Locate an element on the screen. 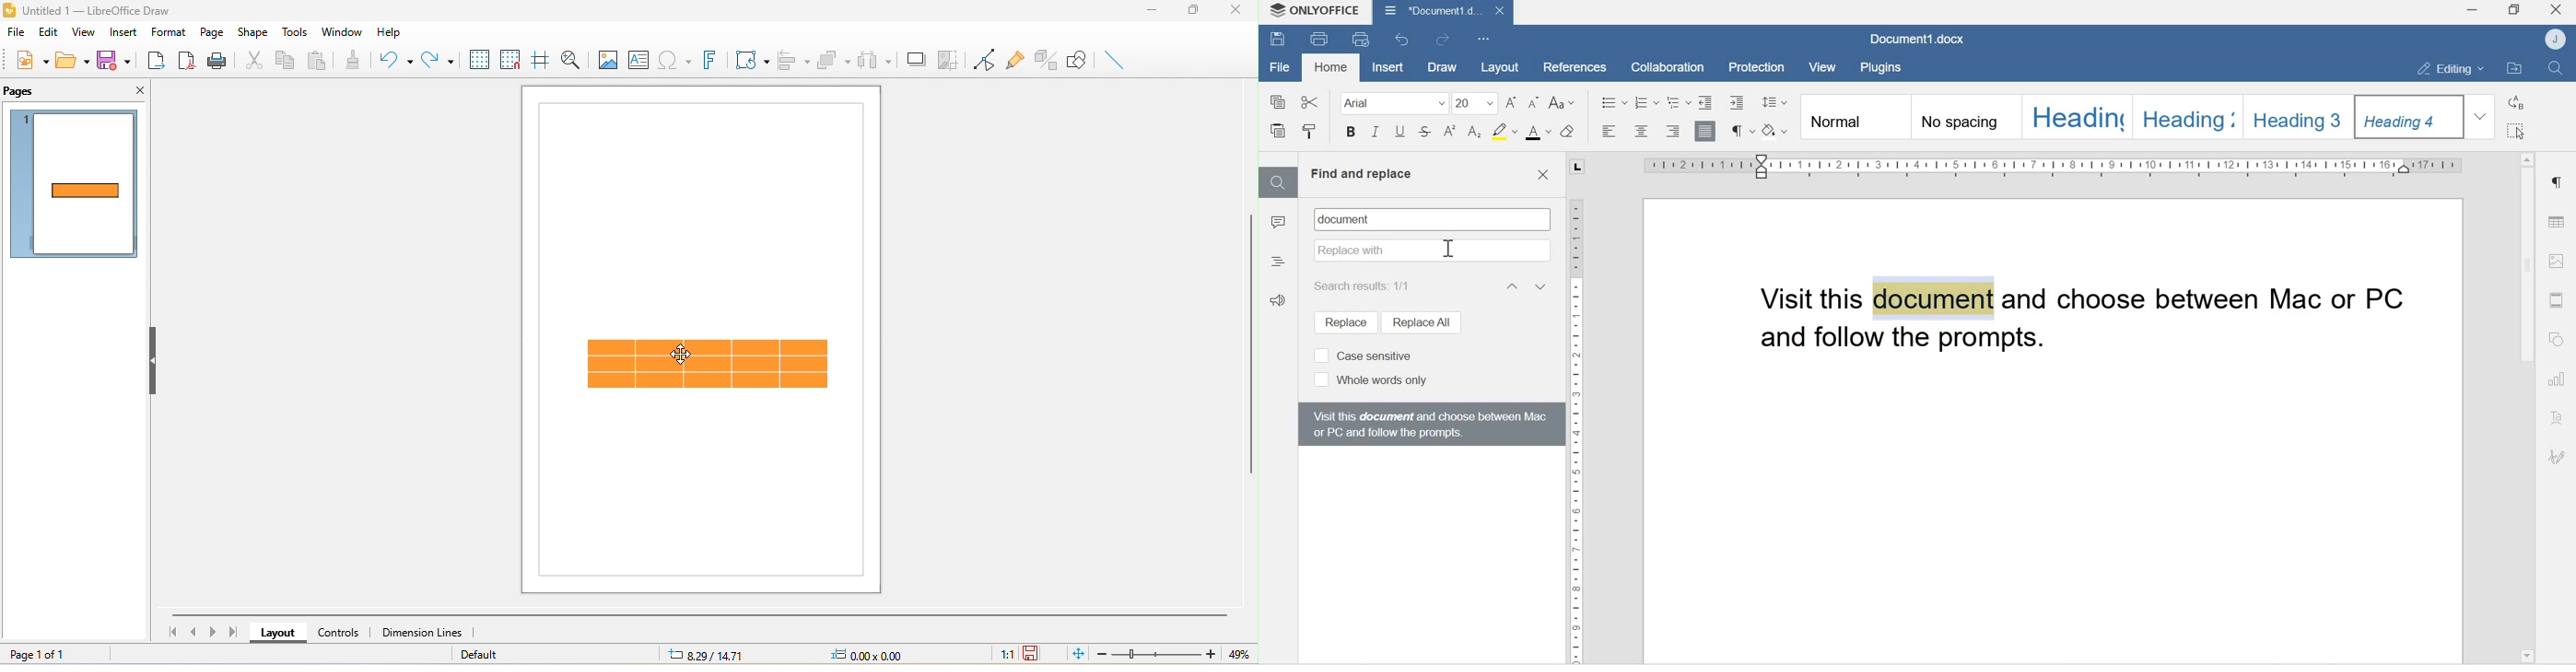 The image size is (2576, 672). help is located at coordinates (393, 33).